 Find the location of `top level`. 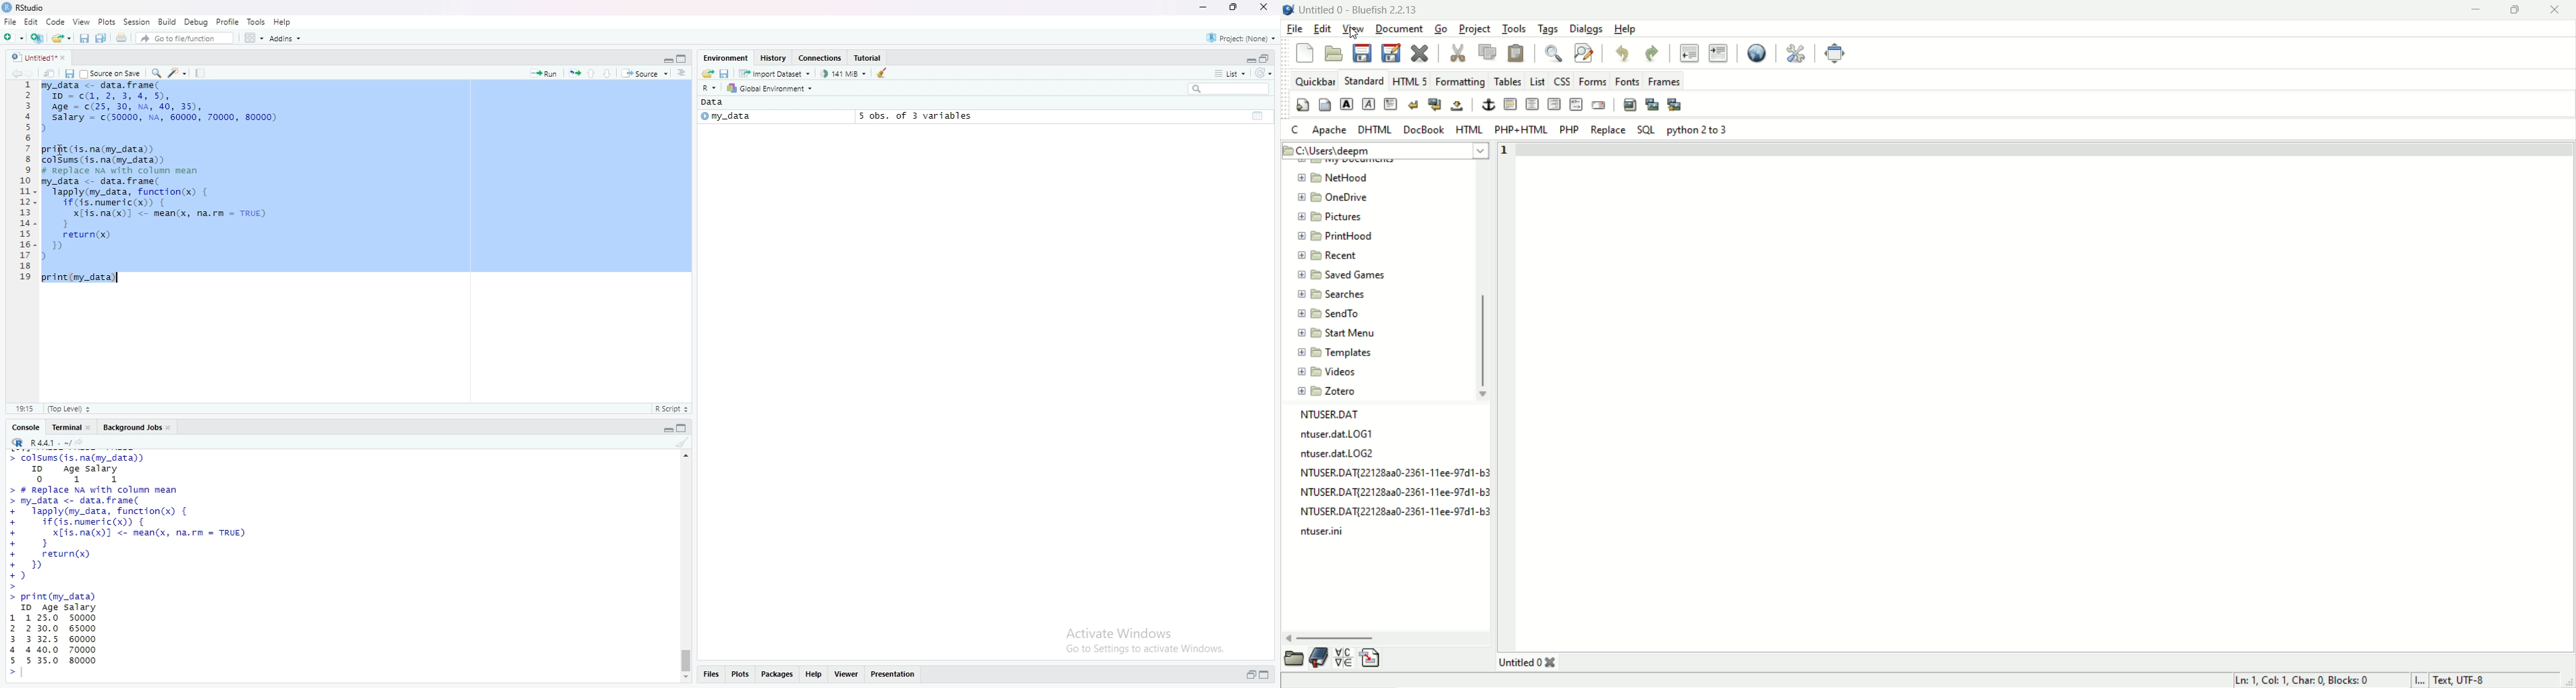

top level is located at coordinates (73, 407).